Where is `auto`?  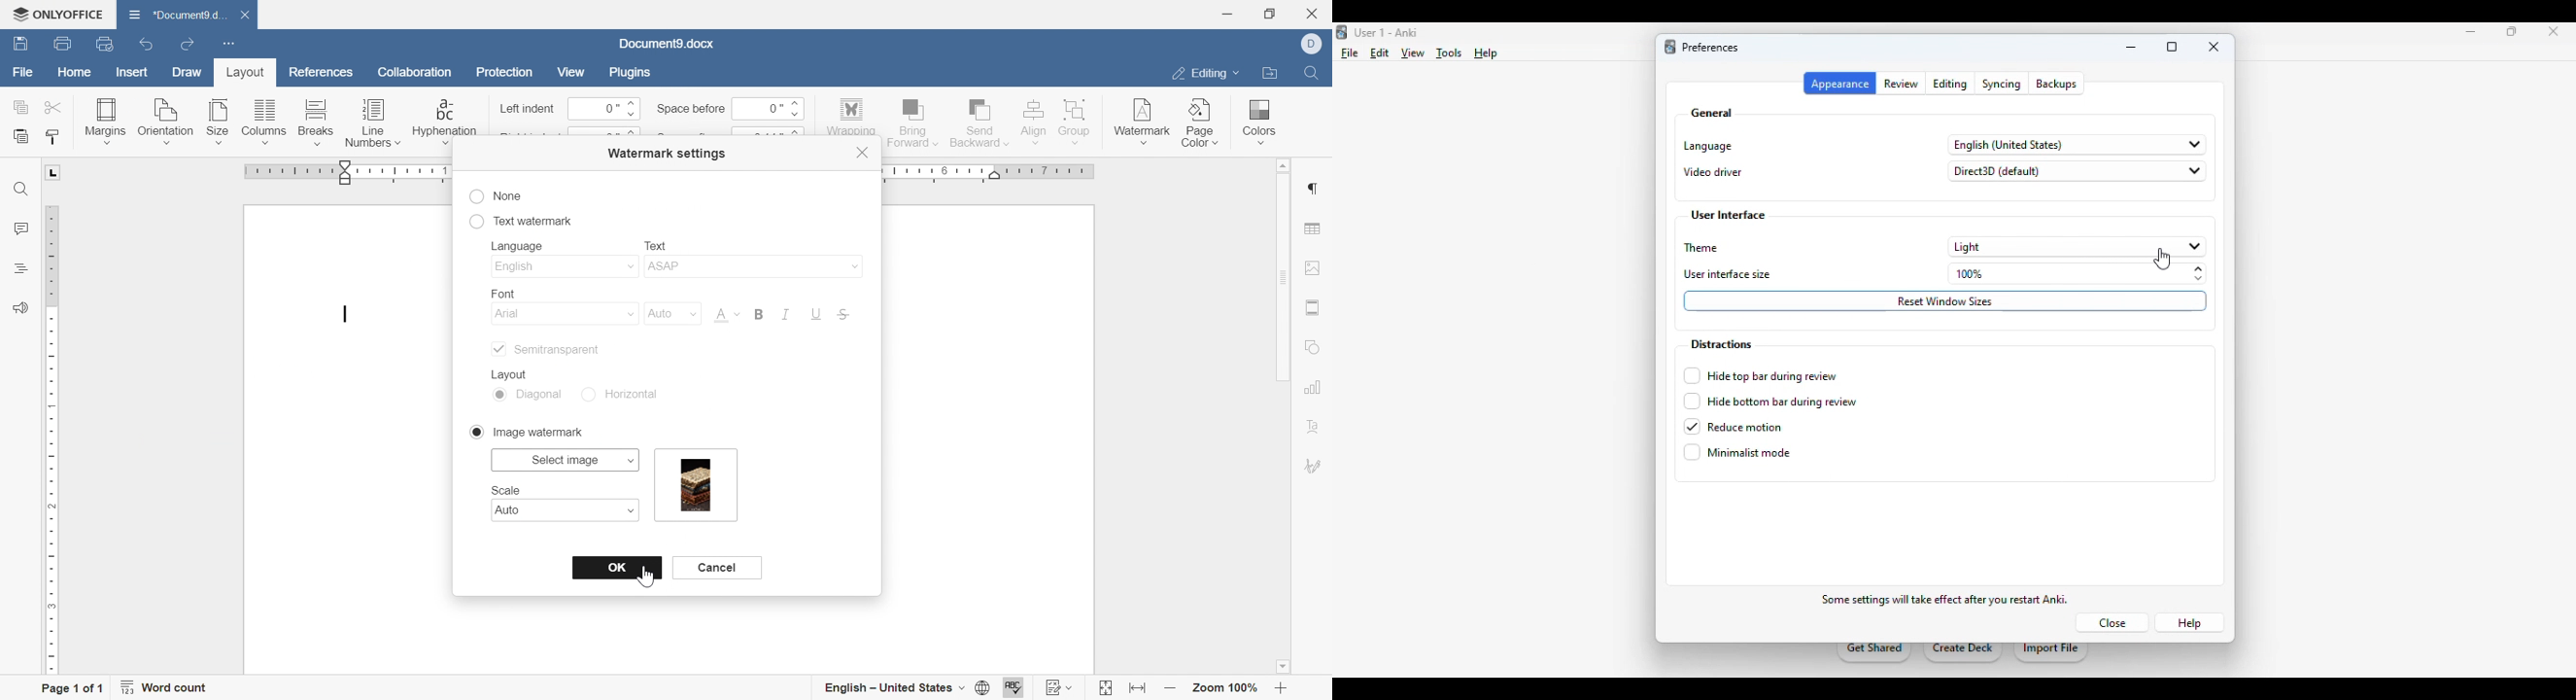 auto is located at coordinates (668, 313).